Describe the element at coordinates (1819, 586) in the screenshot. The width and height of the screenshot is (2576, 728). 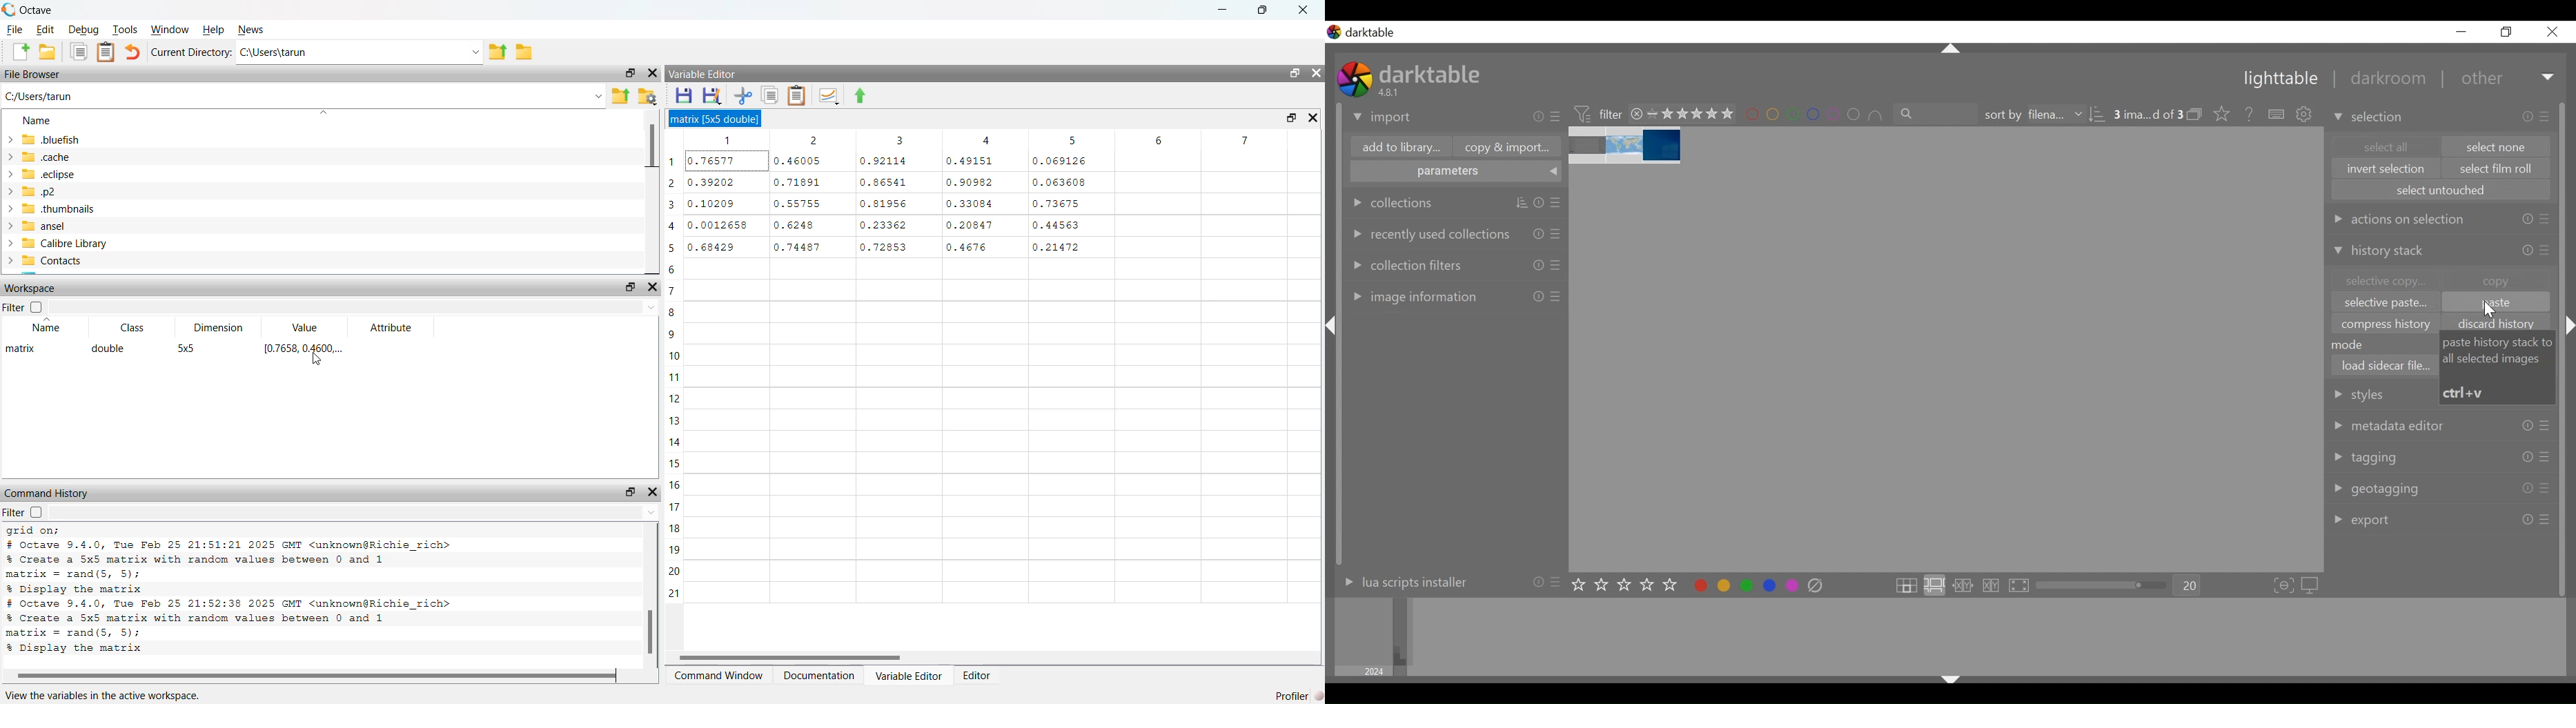
I see `clear color label` at that location.